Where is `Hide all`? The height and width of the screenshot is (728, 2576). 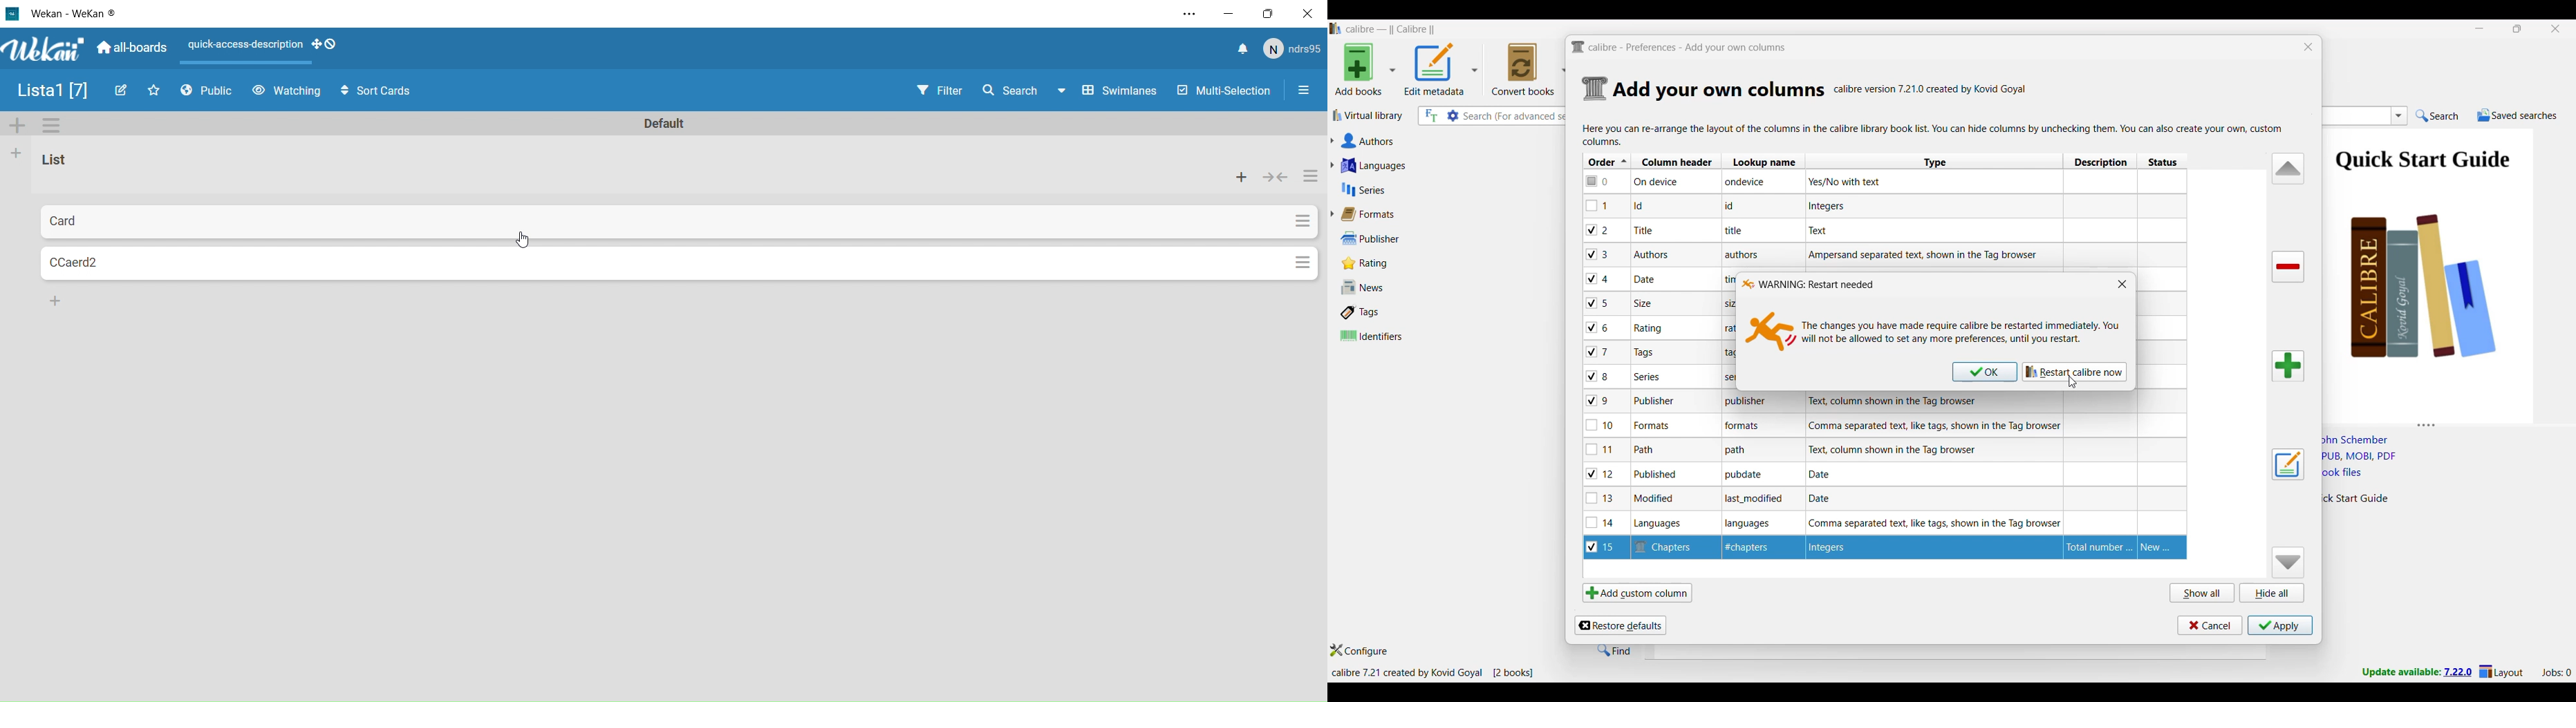
Hide all is located at coordinates (2272, 593).